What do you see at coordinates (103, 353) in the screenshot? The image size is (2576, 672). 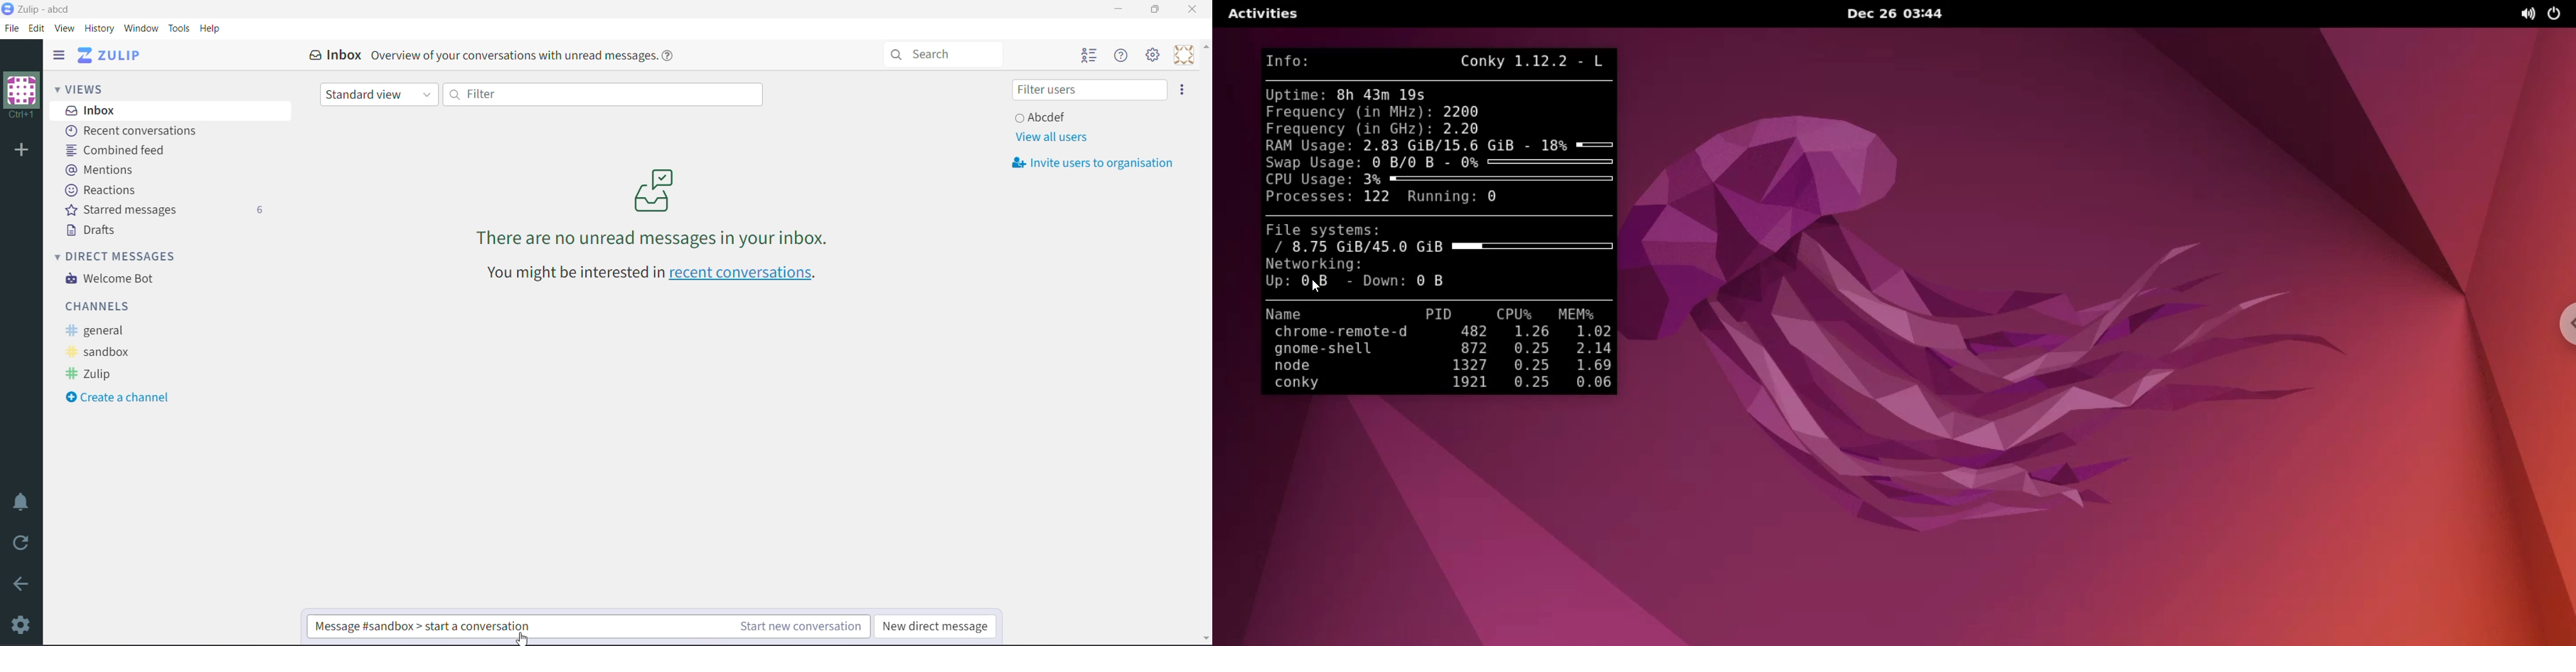 I see `sandbox` at bounding box center [103, 353].